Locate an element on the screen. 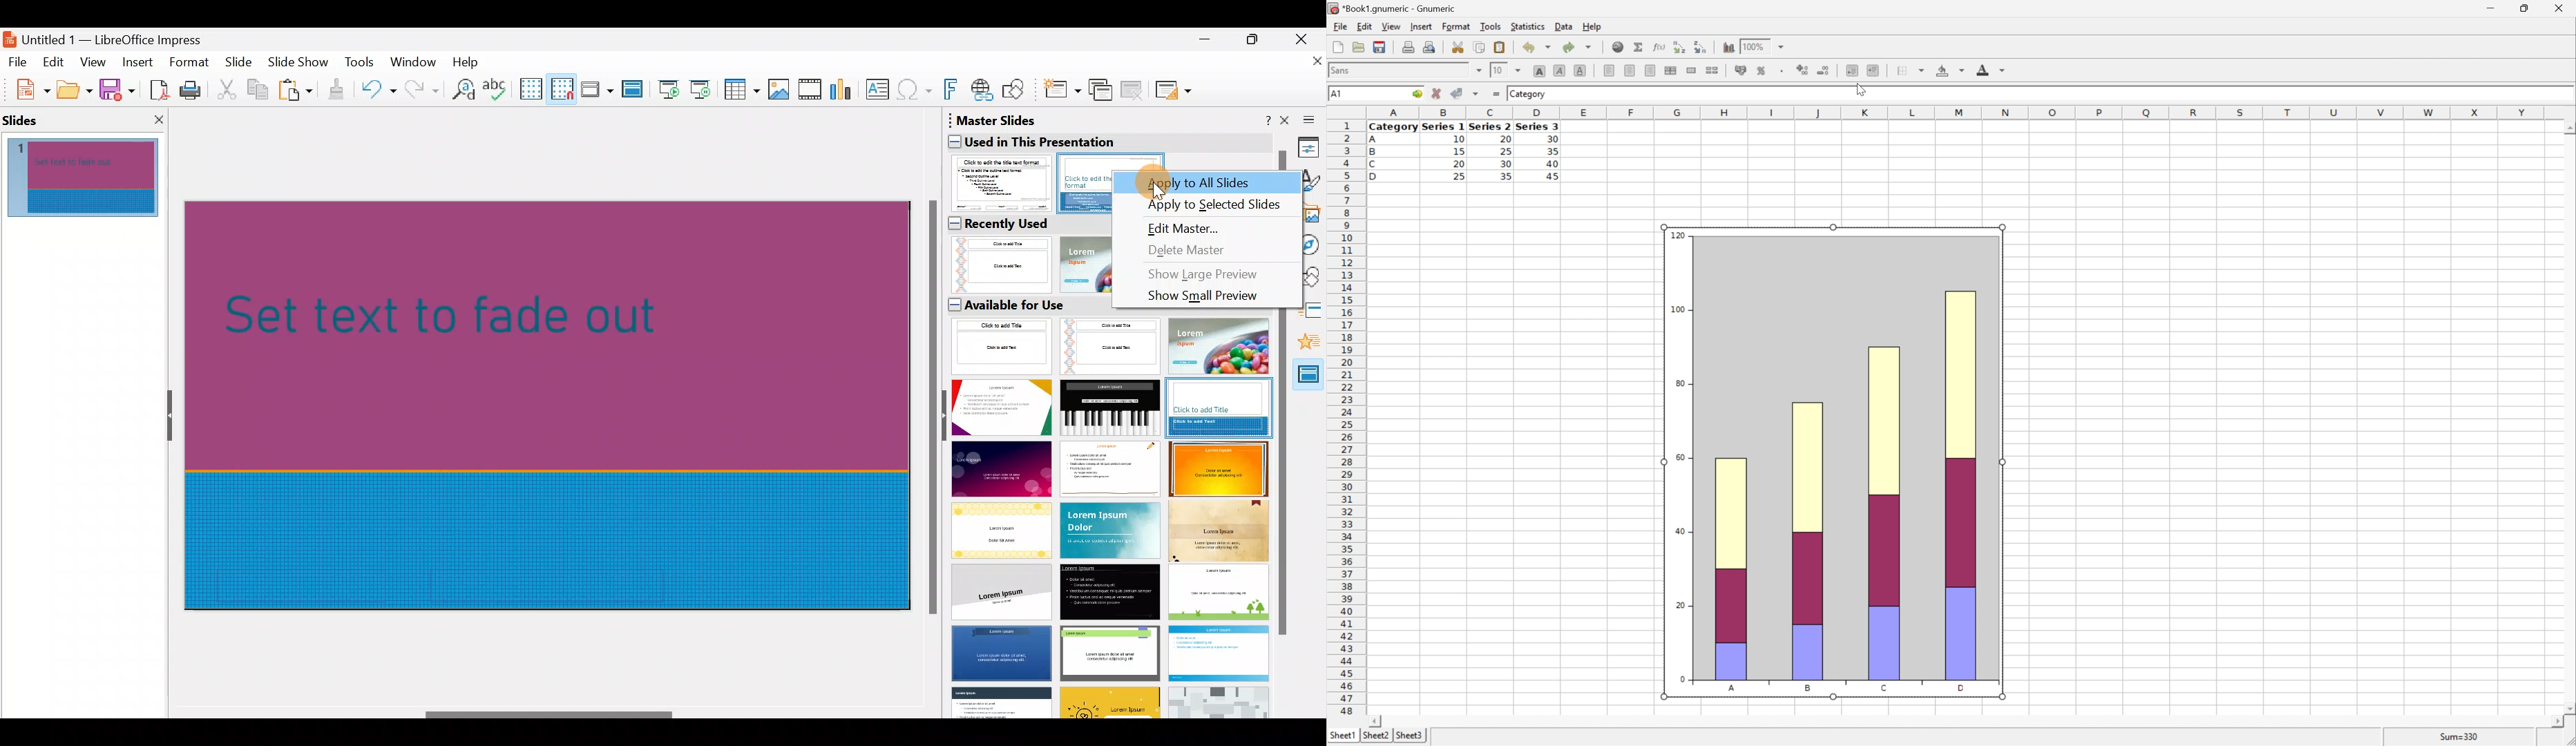 The height and width of the screenshot is (756, 2576). 10 is located at coordinates (1498, 70).